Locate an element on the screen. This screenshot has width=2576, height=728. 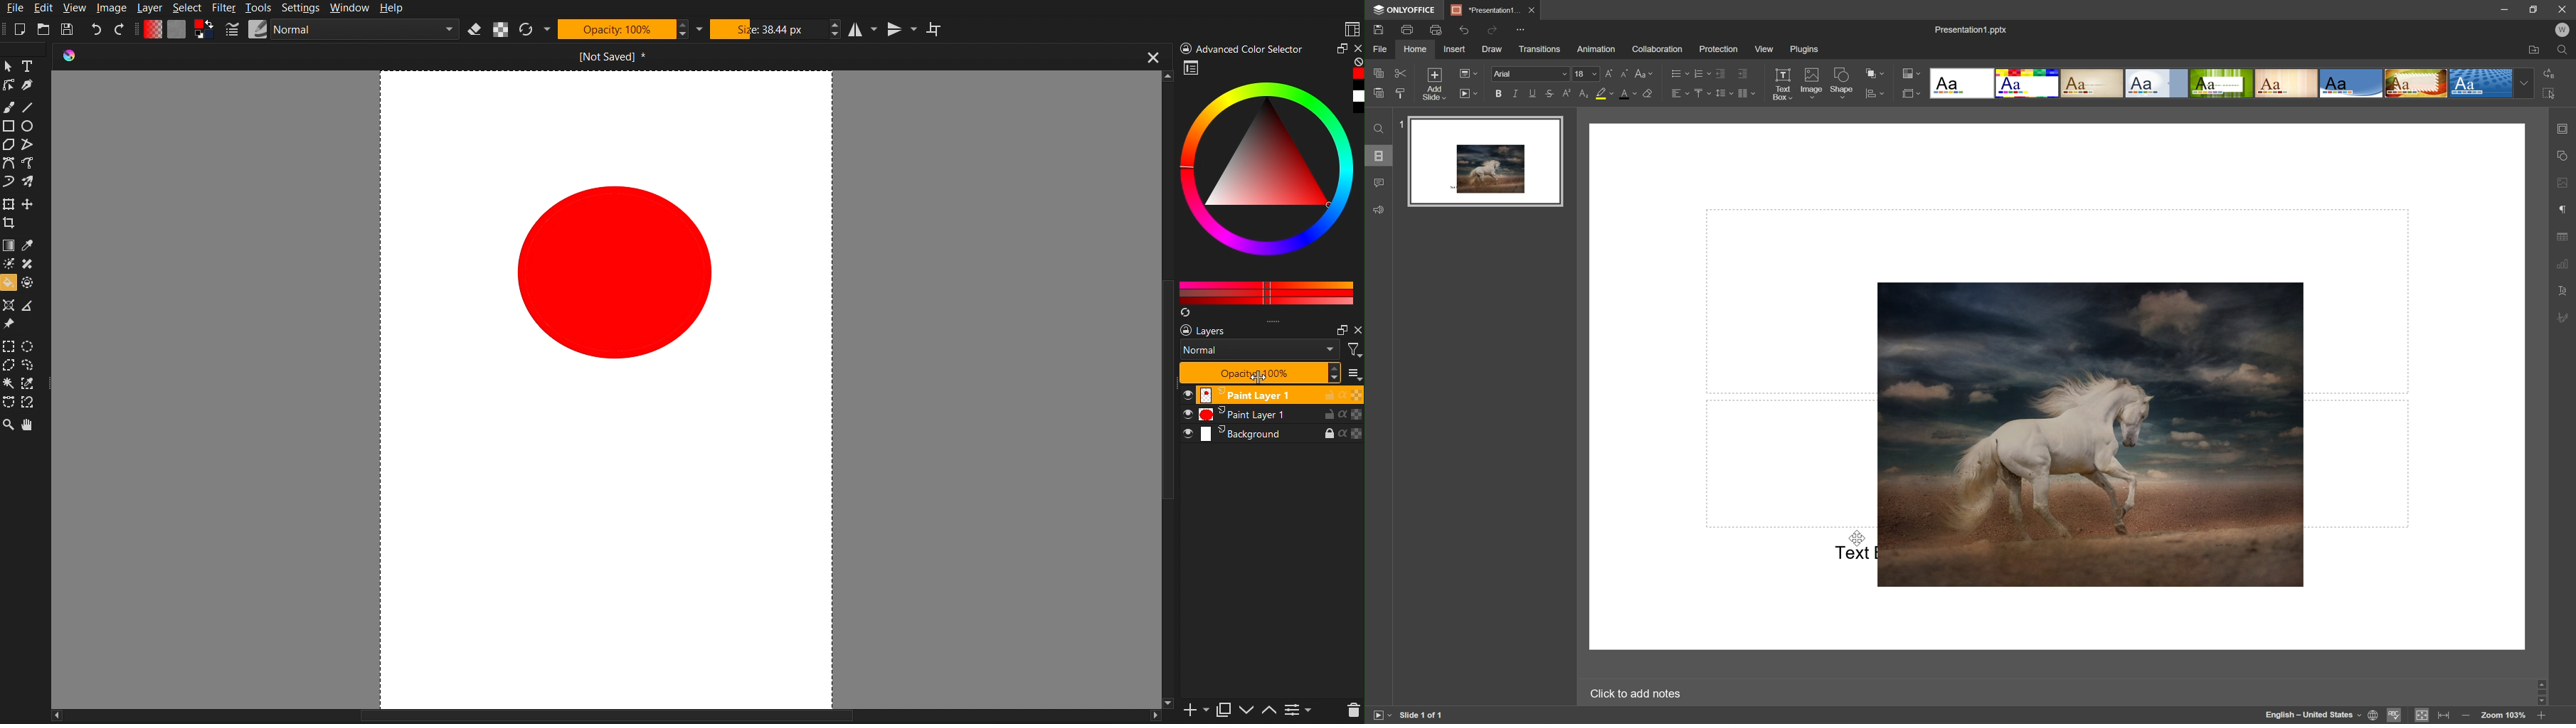
Slide 1 of 1 is located at coordinates (1421, 717).